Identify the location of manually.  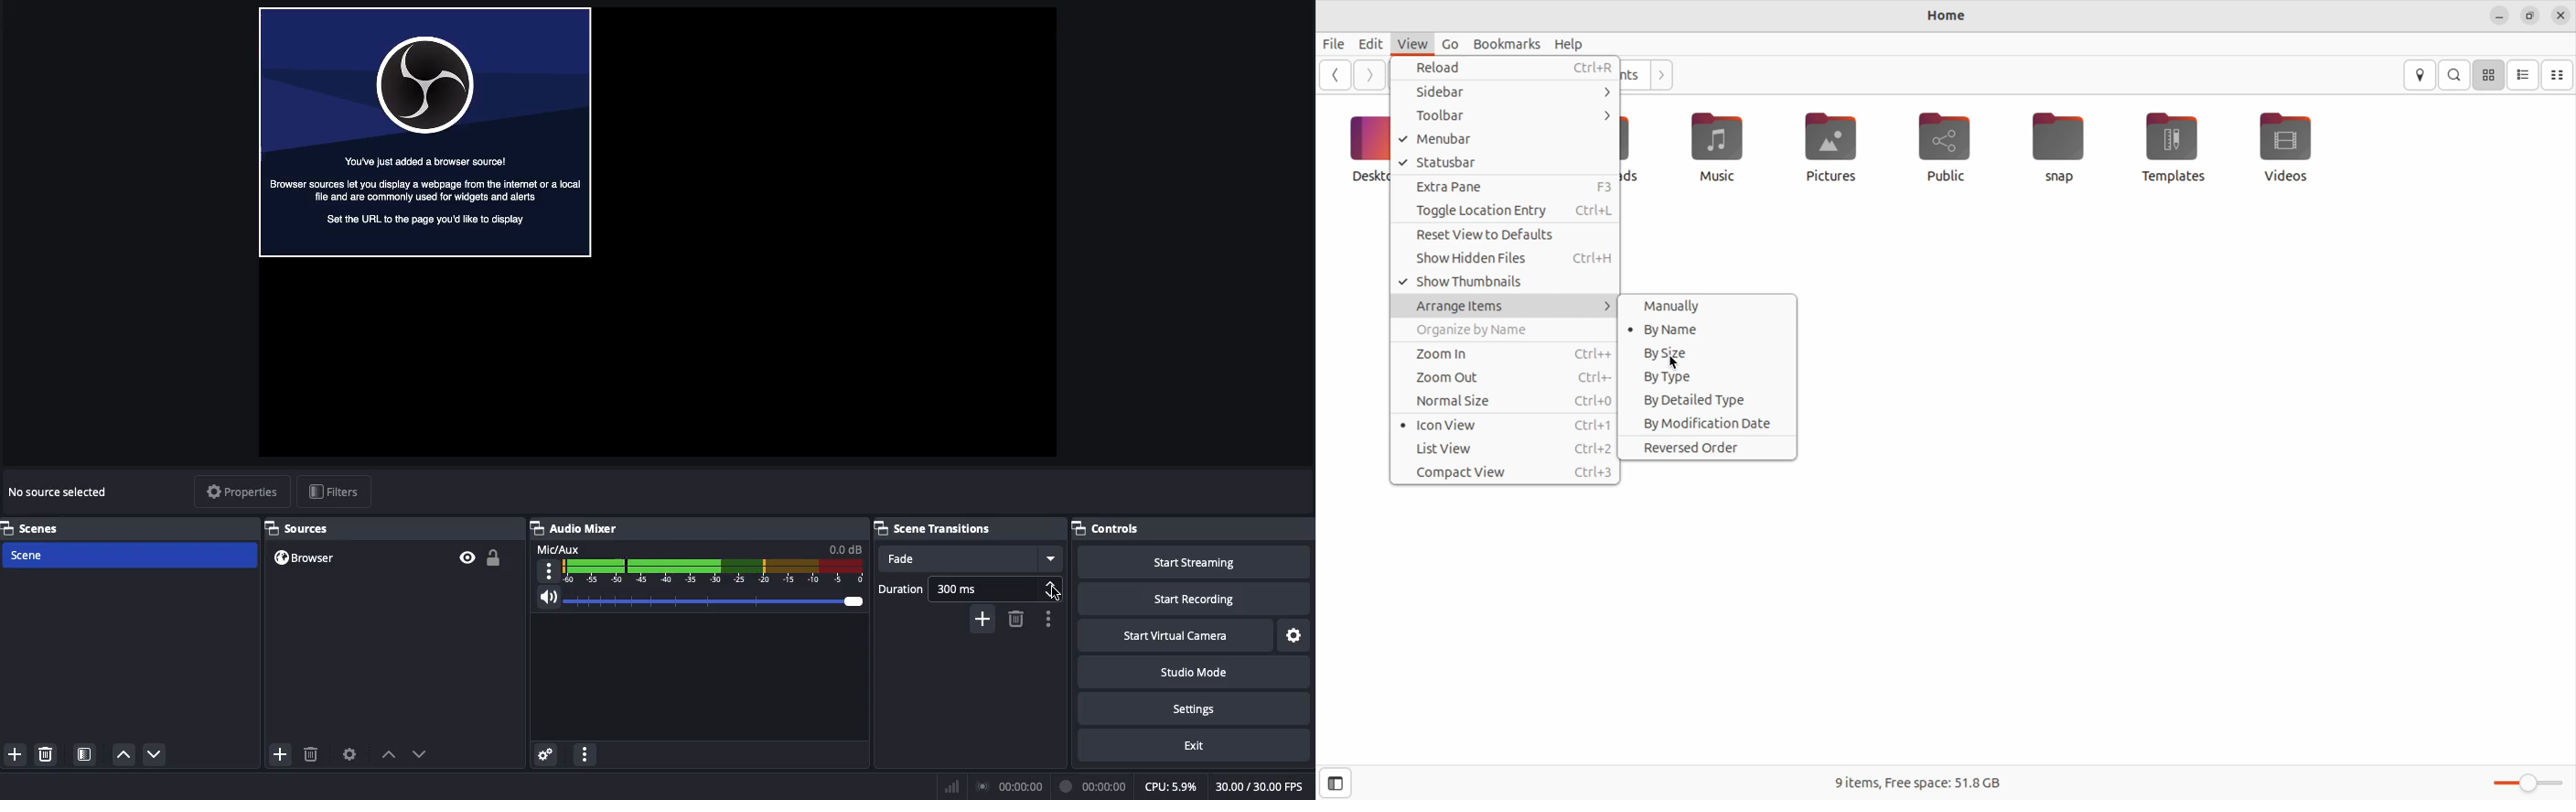
(1702, 307).